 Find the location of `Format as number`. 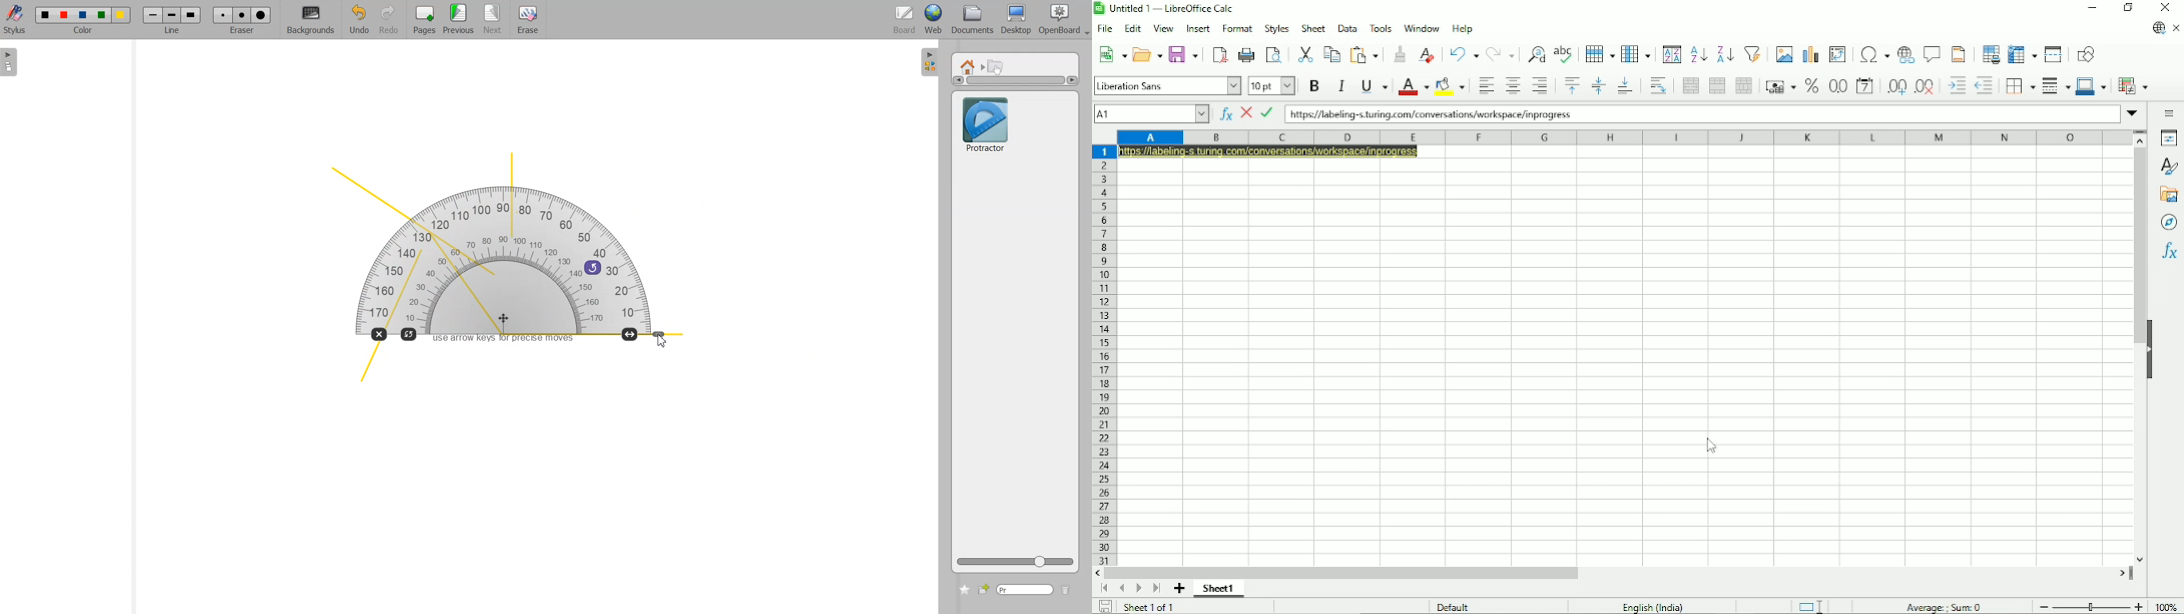

Format as number is located at coordinates (1837, 86).